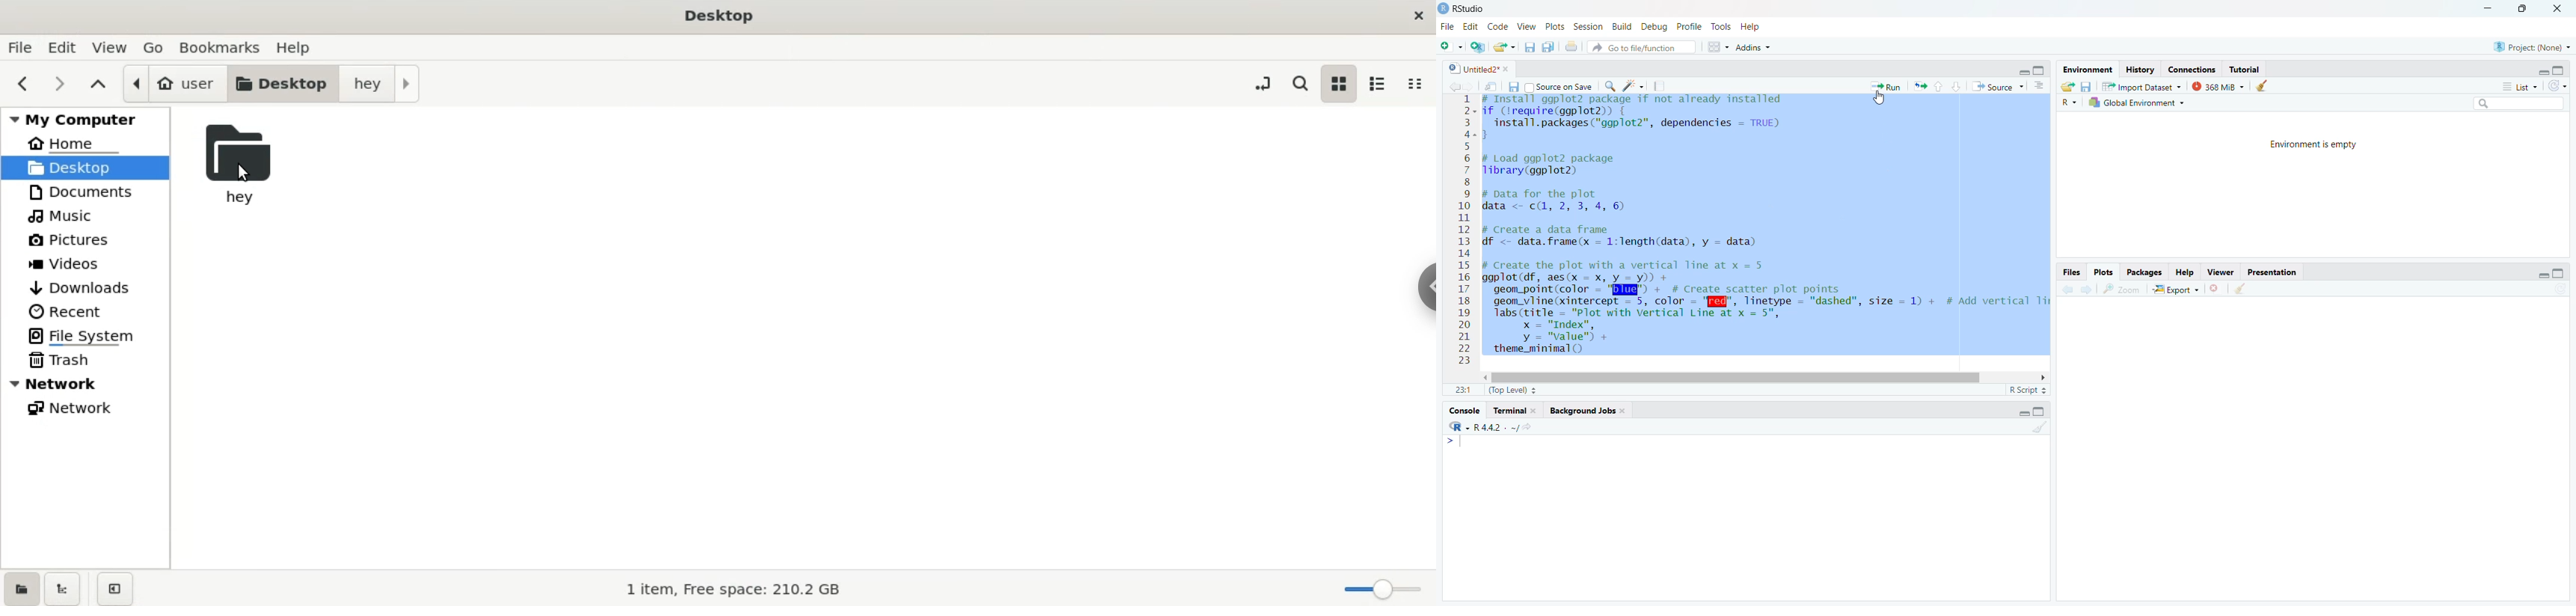 This screenshot has width=2576, height=616. I want to click on compact view, so click(1420, 84).